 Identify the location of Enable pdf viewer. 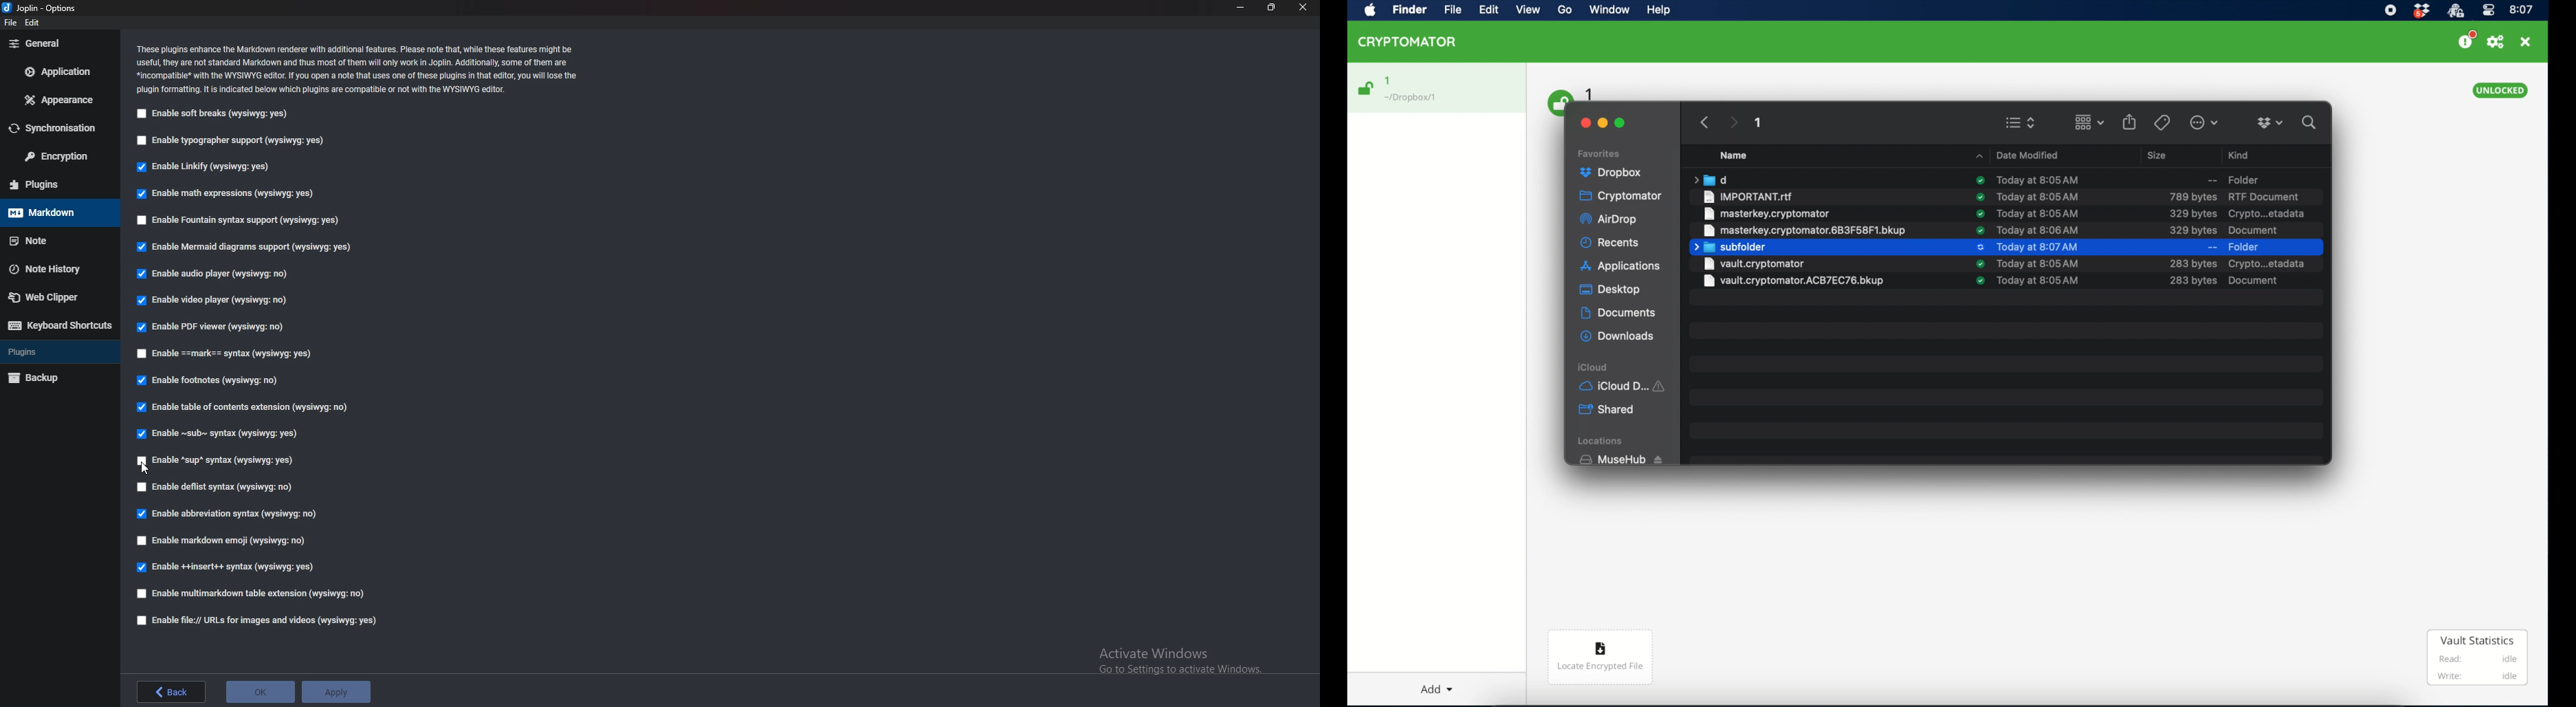
(214, 326).